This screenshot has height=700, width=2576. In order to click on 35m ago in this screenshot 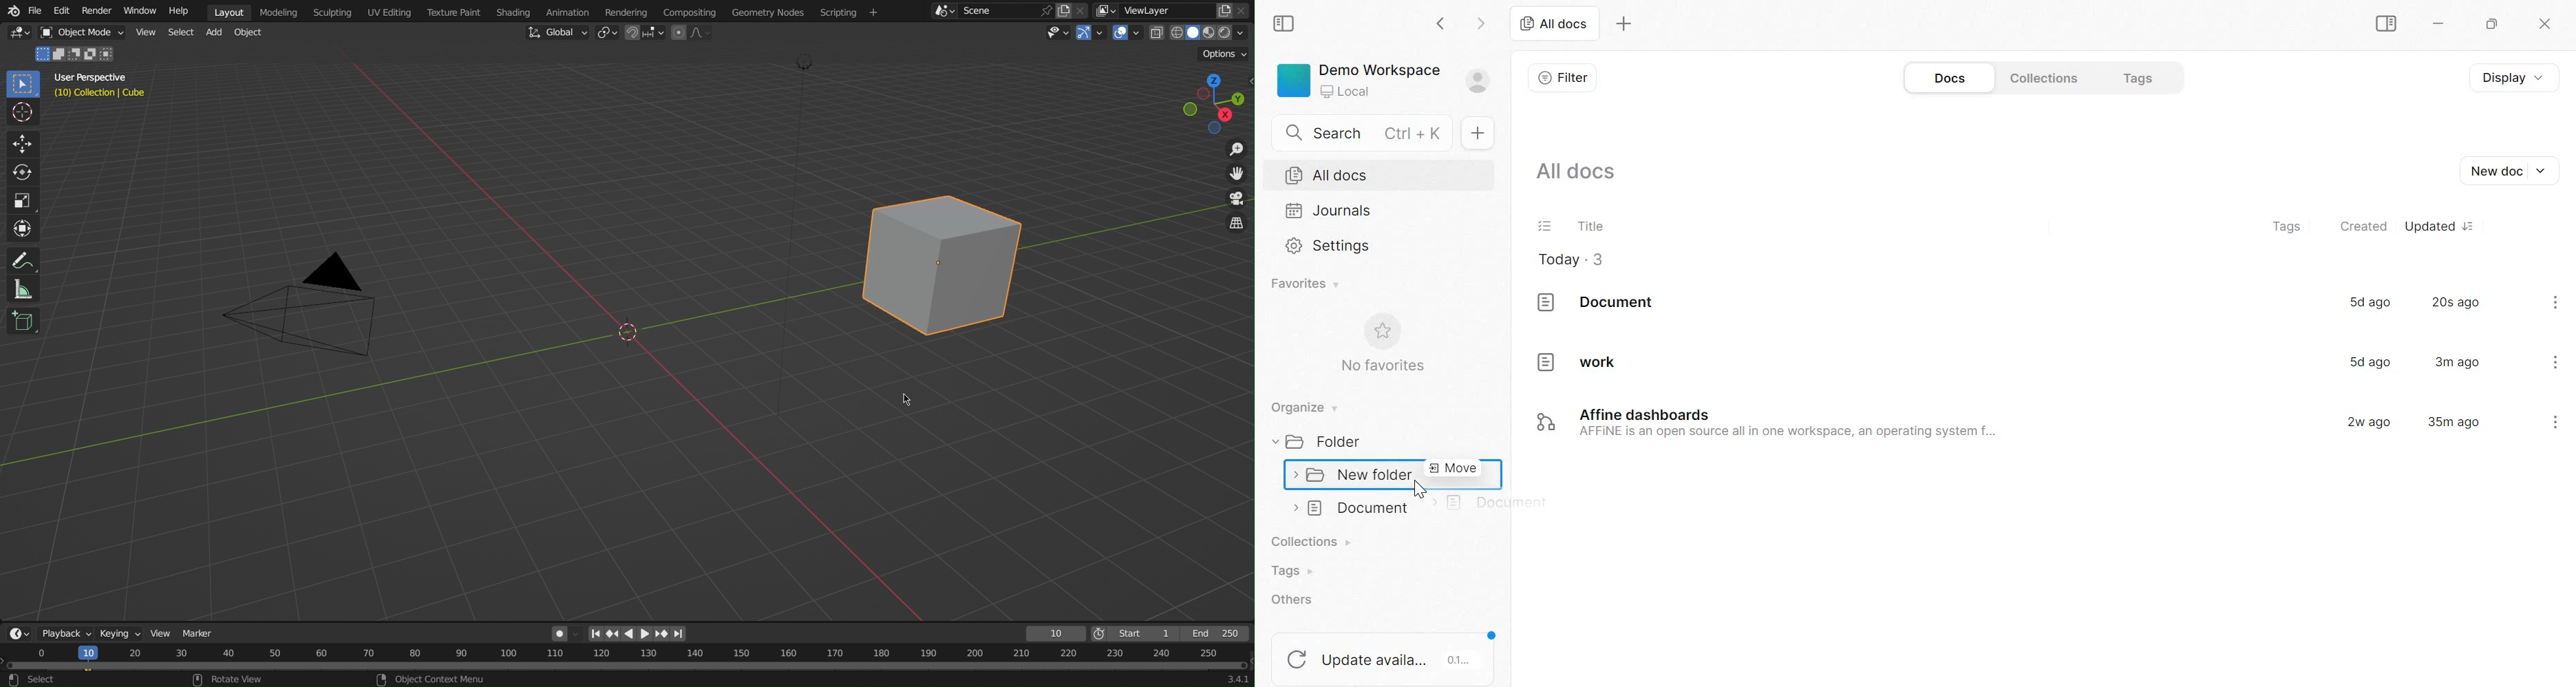, I will do `click(2453, 423)`.